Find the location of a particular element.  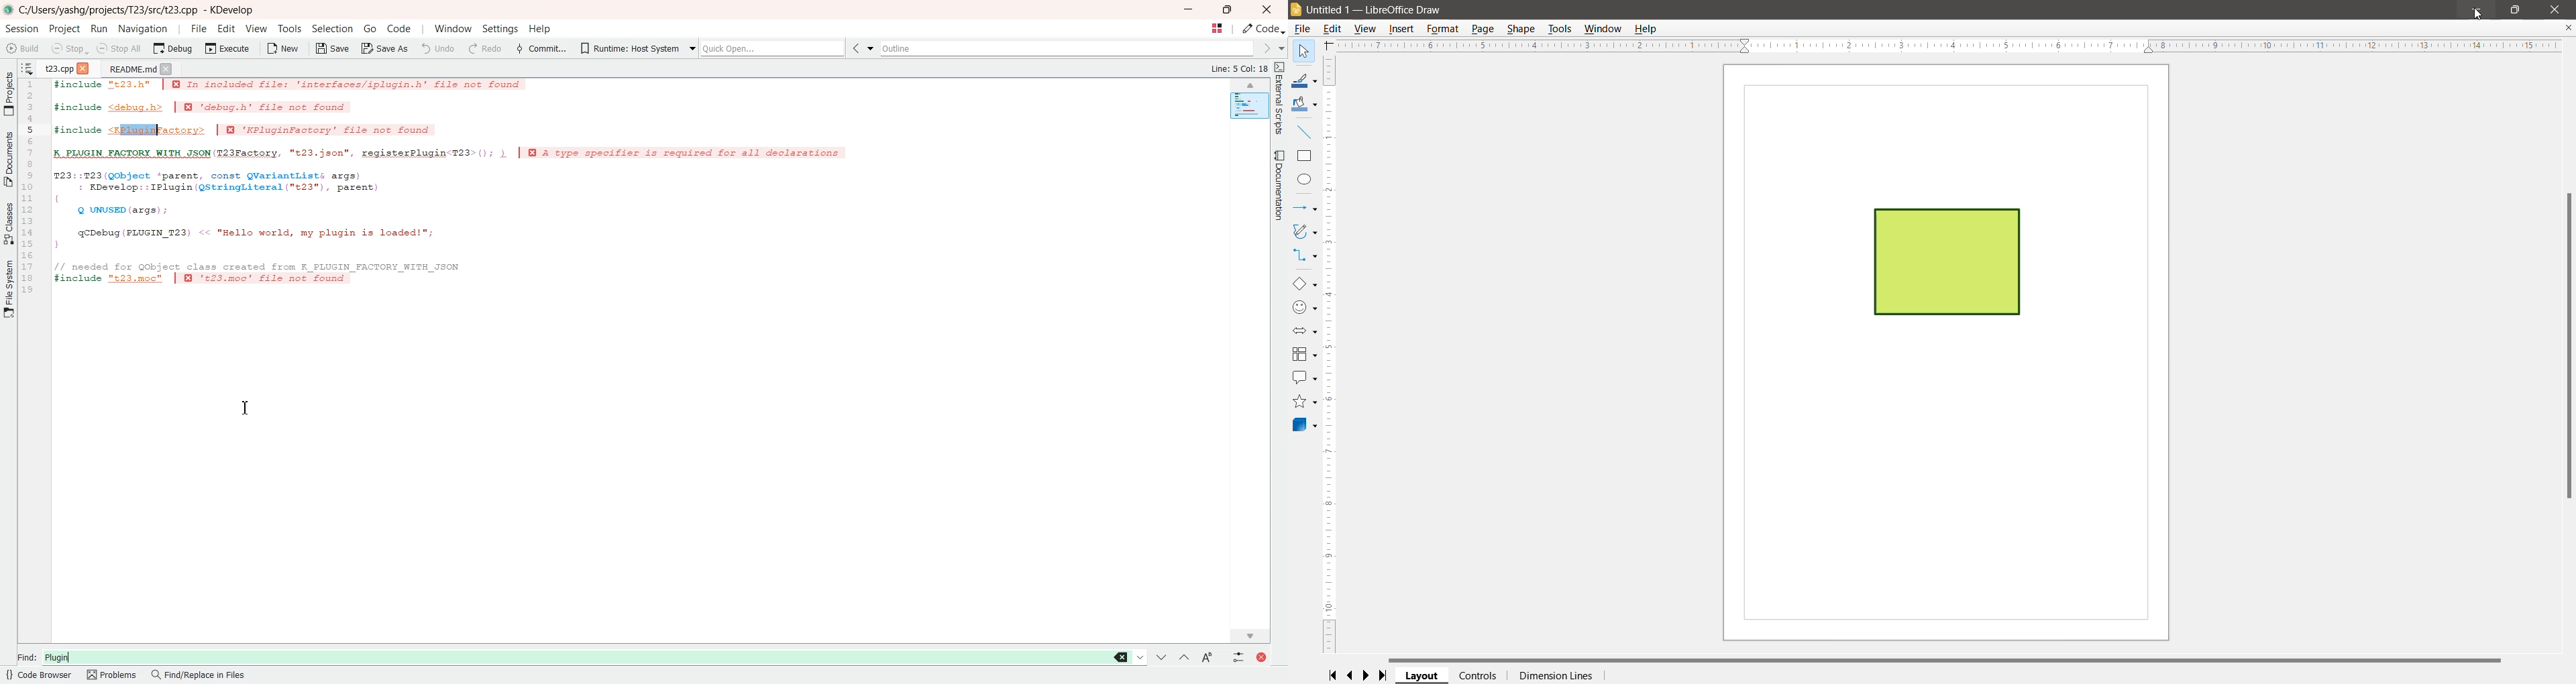

Fill Color is located at coordinates (1303, 105).